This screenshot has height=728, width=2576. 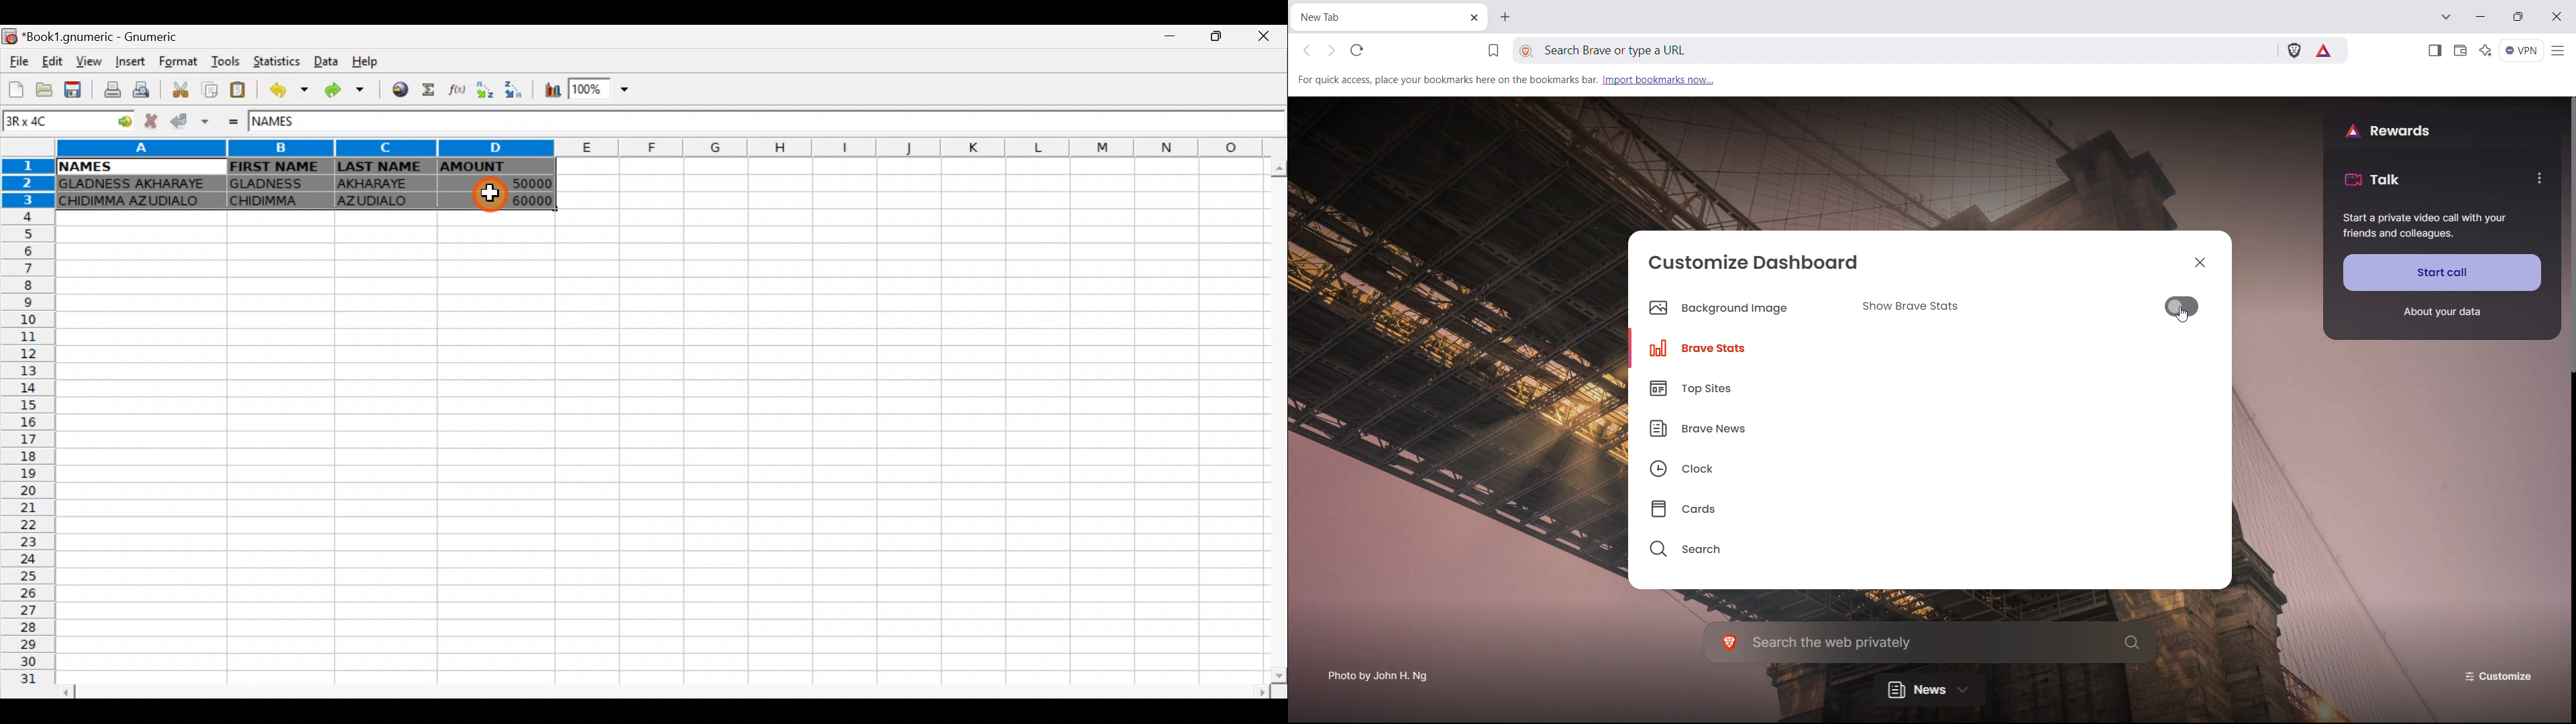 What do you see at coordinates (652, 447) in the screenshot?
I see `Cells` at bounding box center [652, 447].